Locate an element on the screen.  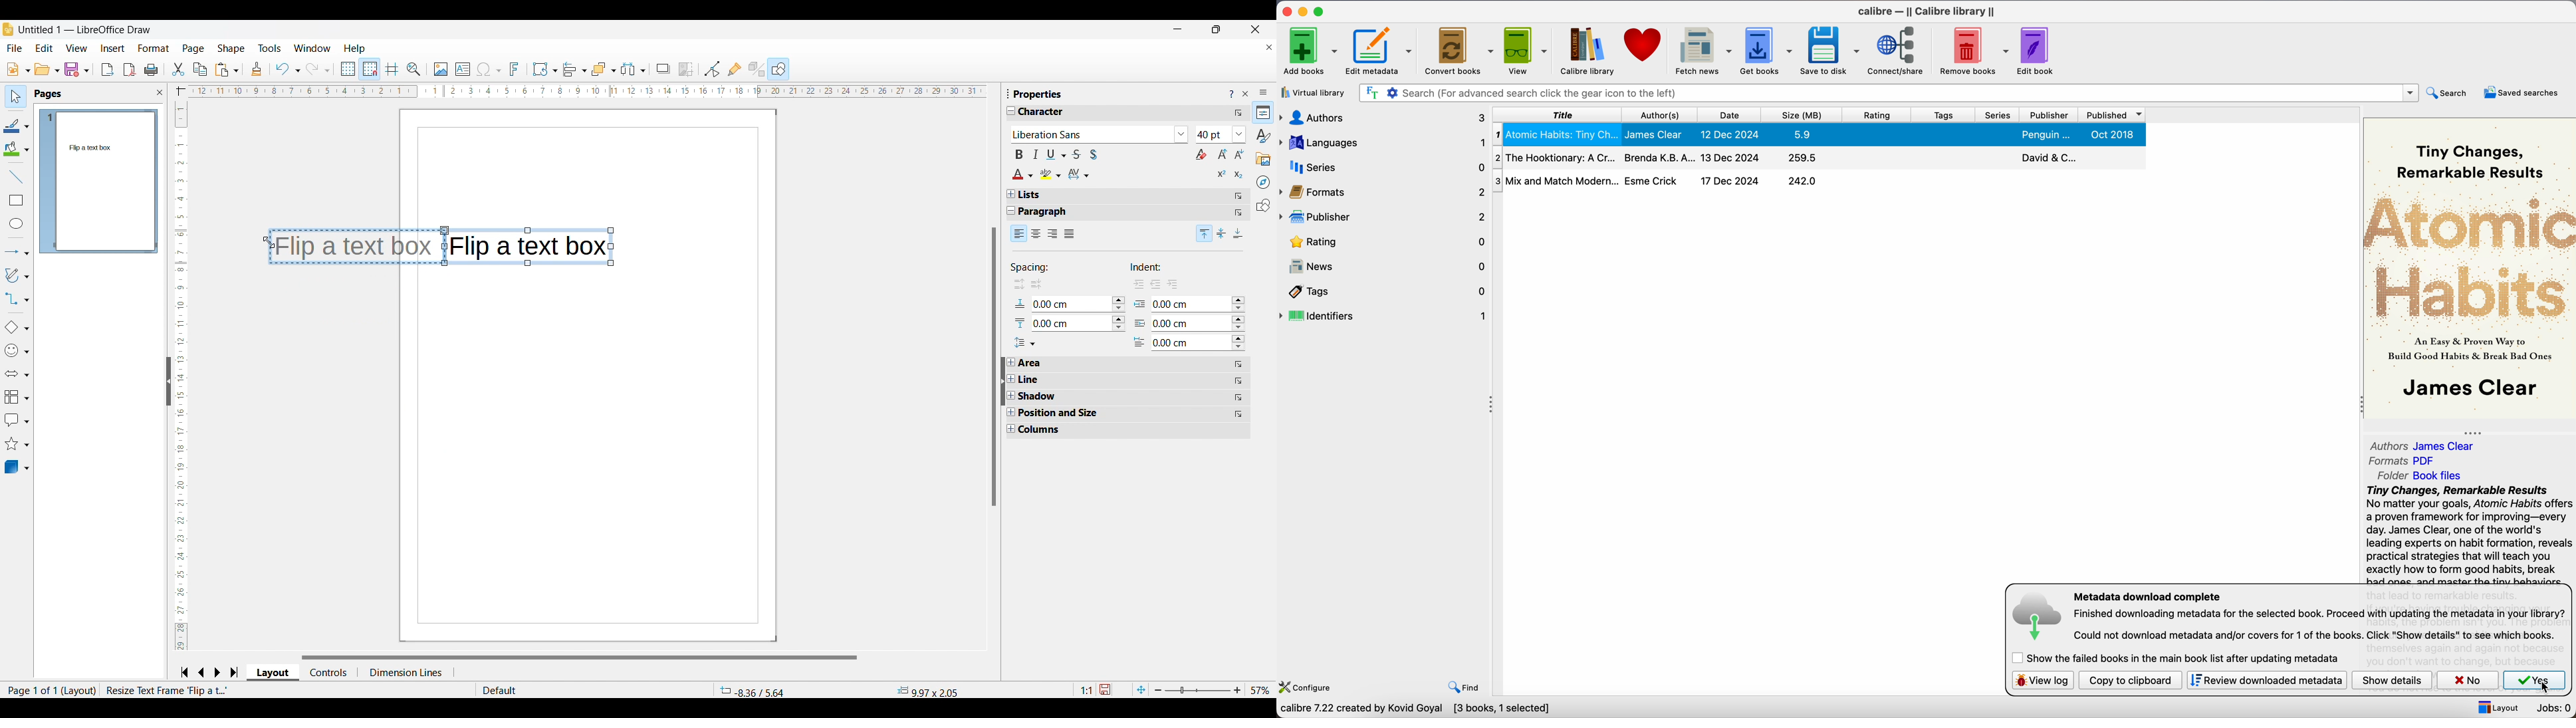
Preview of current page changed is located at coordinates (105, 181).